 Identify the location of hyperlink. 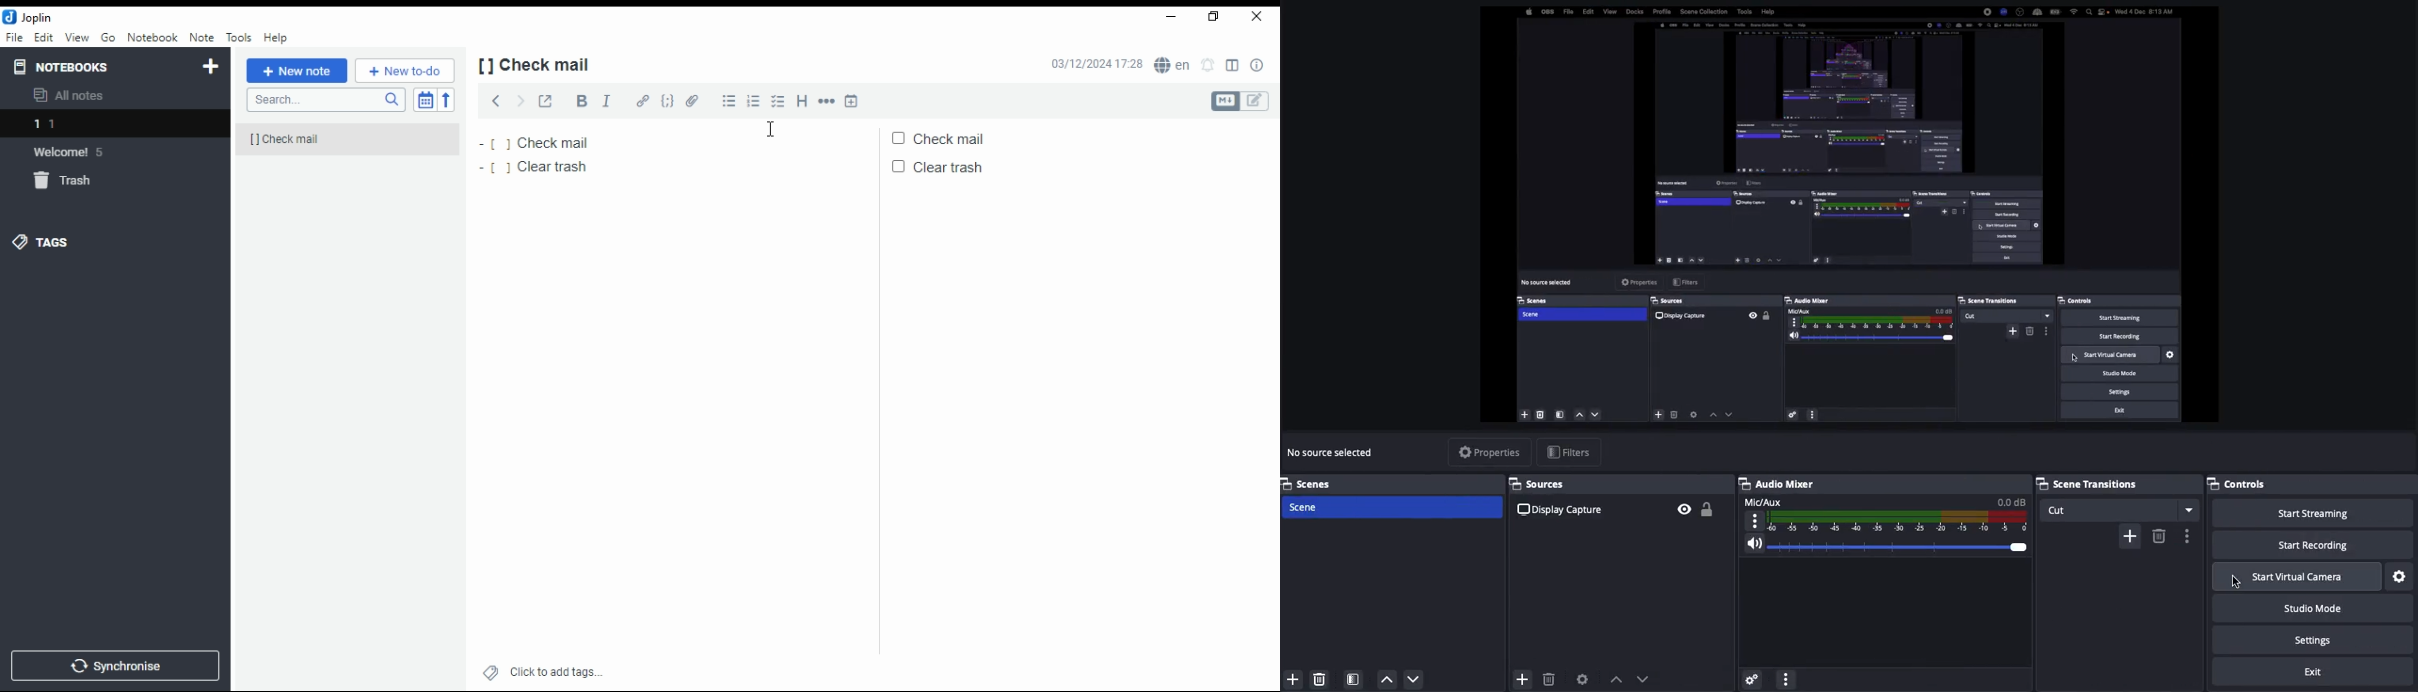
(642, 101).